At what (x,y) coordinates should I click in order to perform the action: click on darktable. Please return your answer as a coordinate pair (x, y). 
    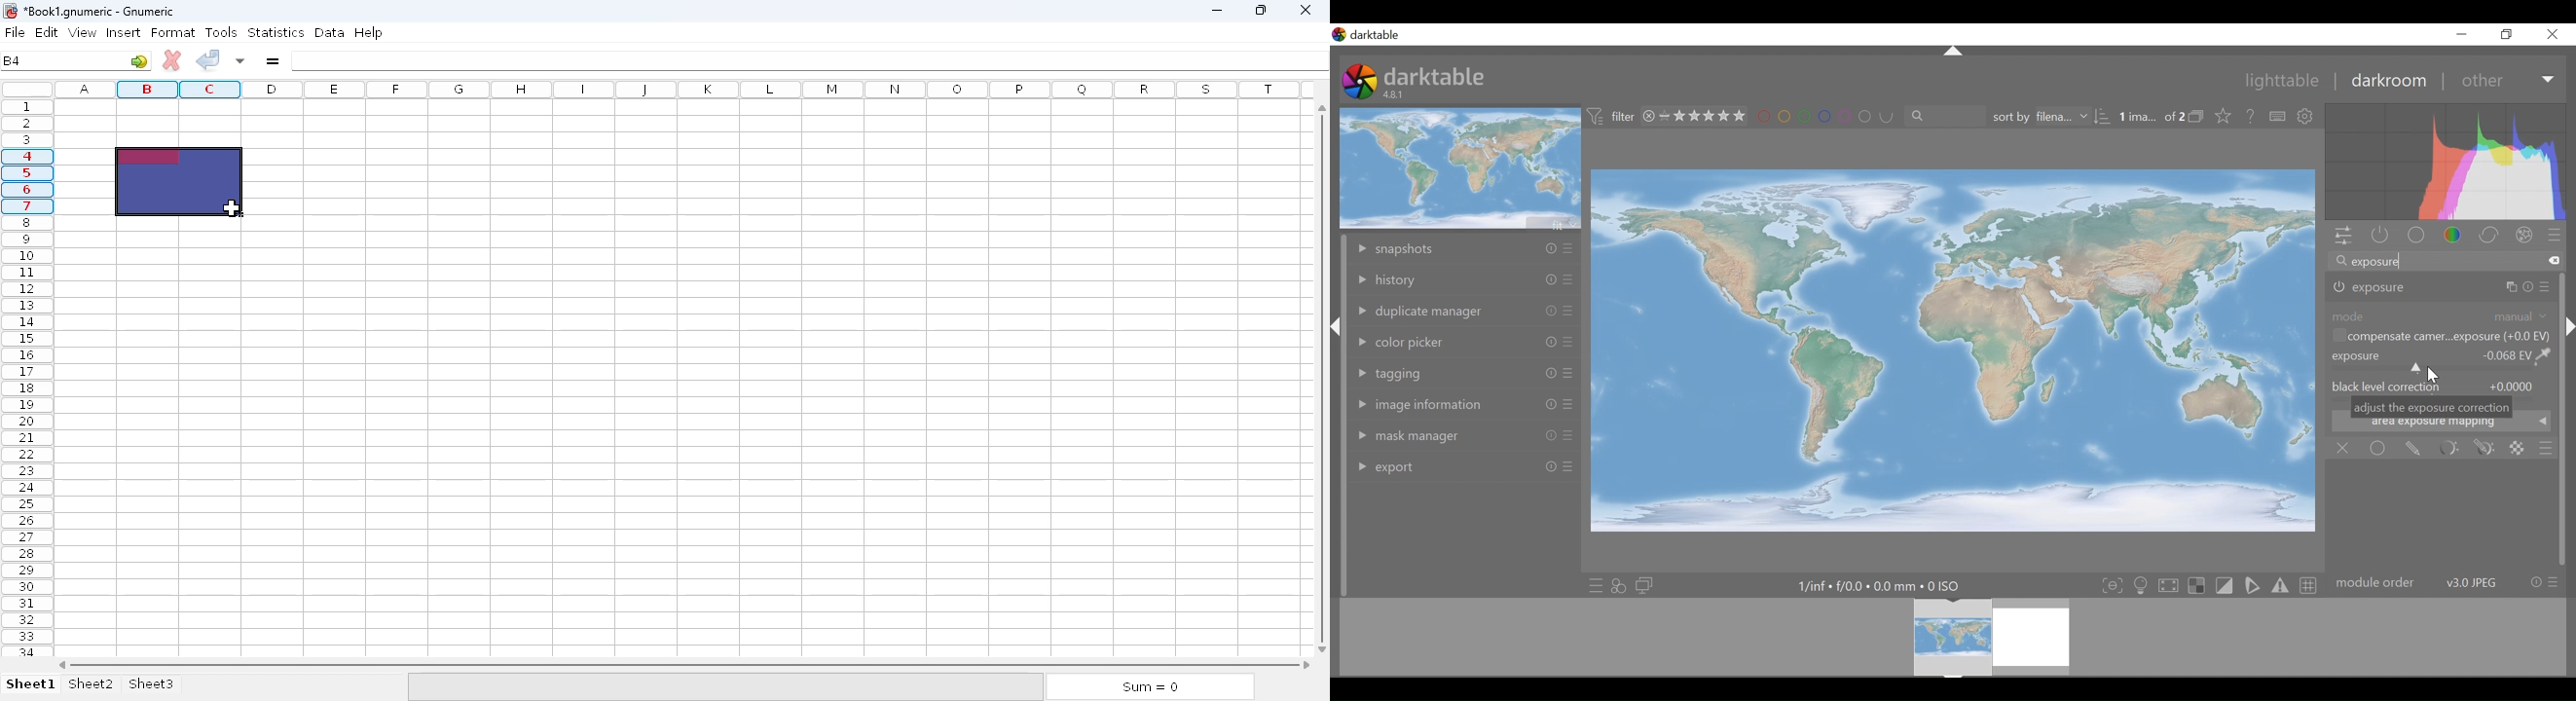
    Looking at the image, I should click on (1434, 76).